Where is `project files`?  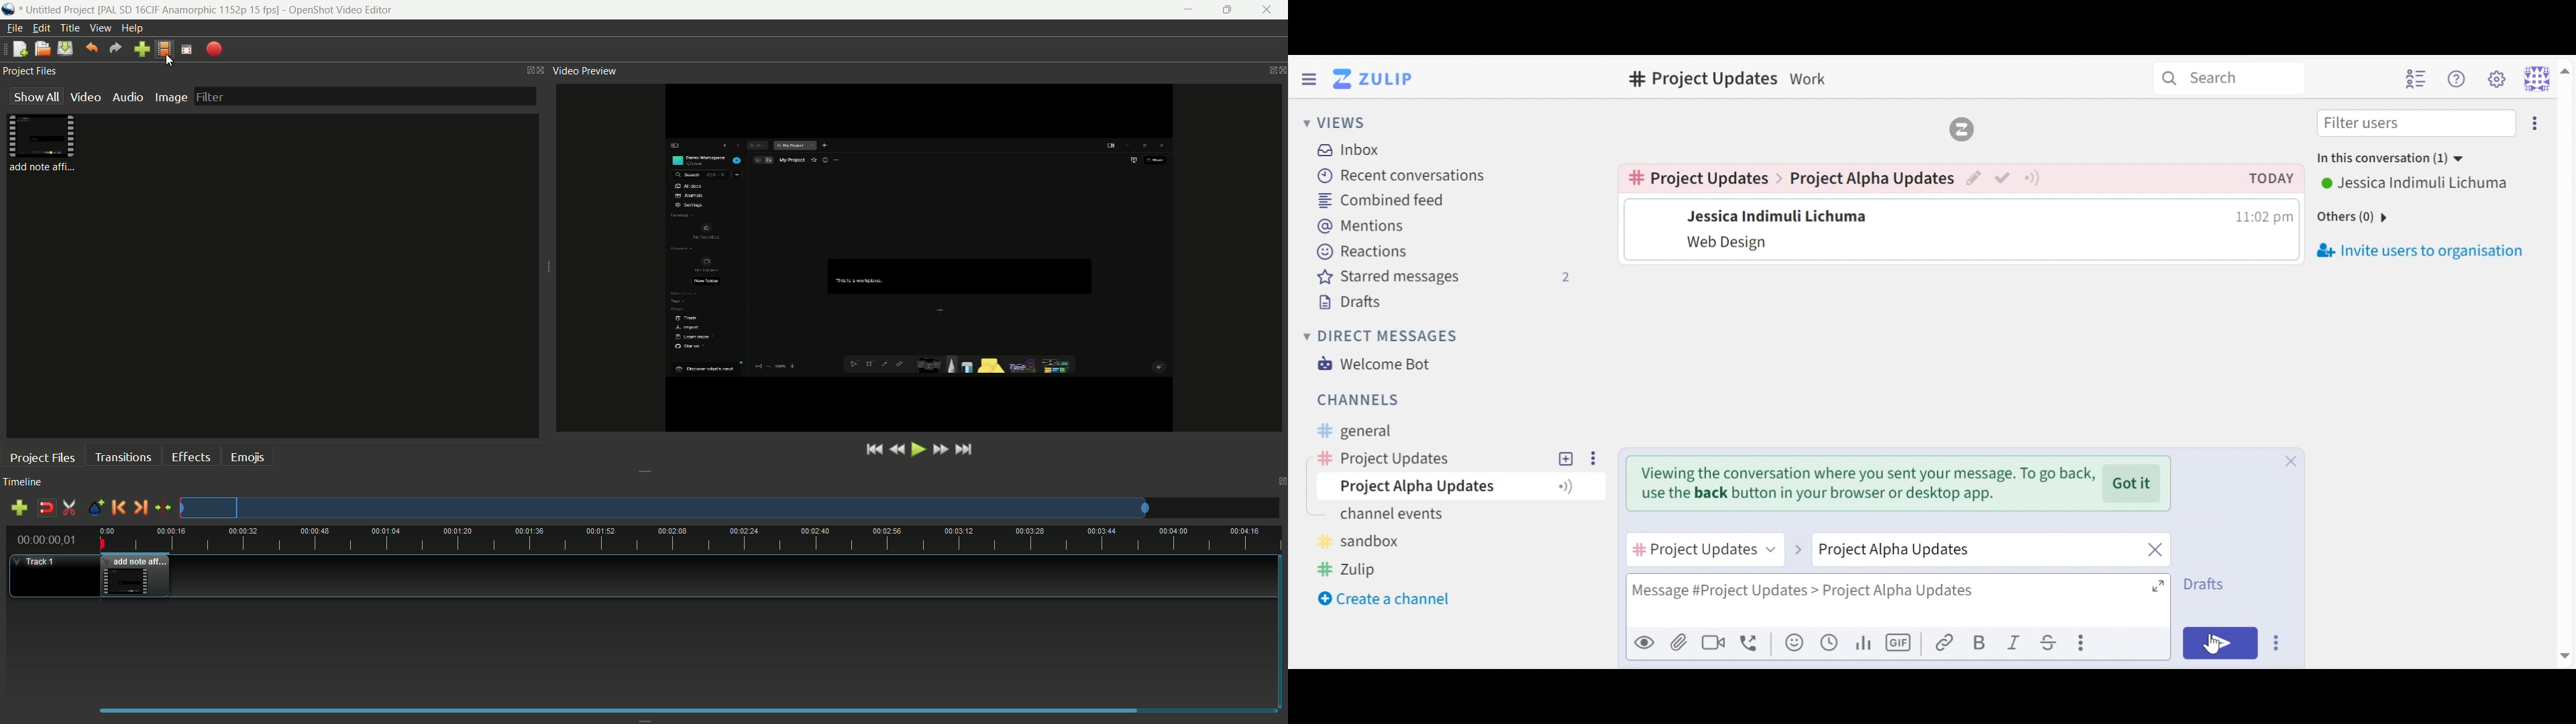
project files is located at coordinates (43, 457).